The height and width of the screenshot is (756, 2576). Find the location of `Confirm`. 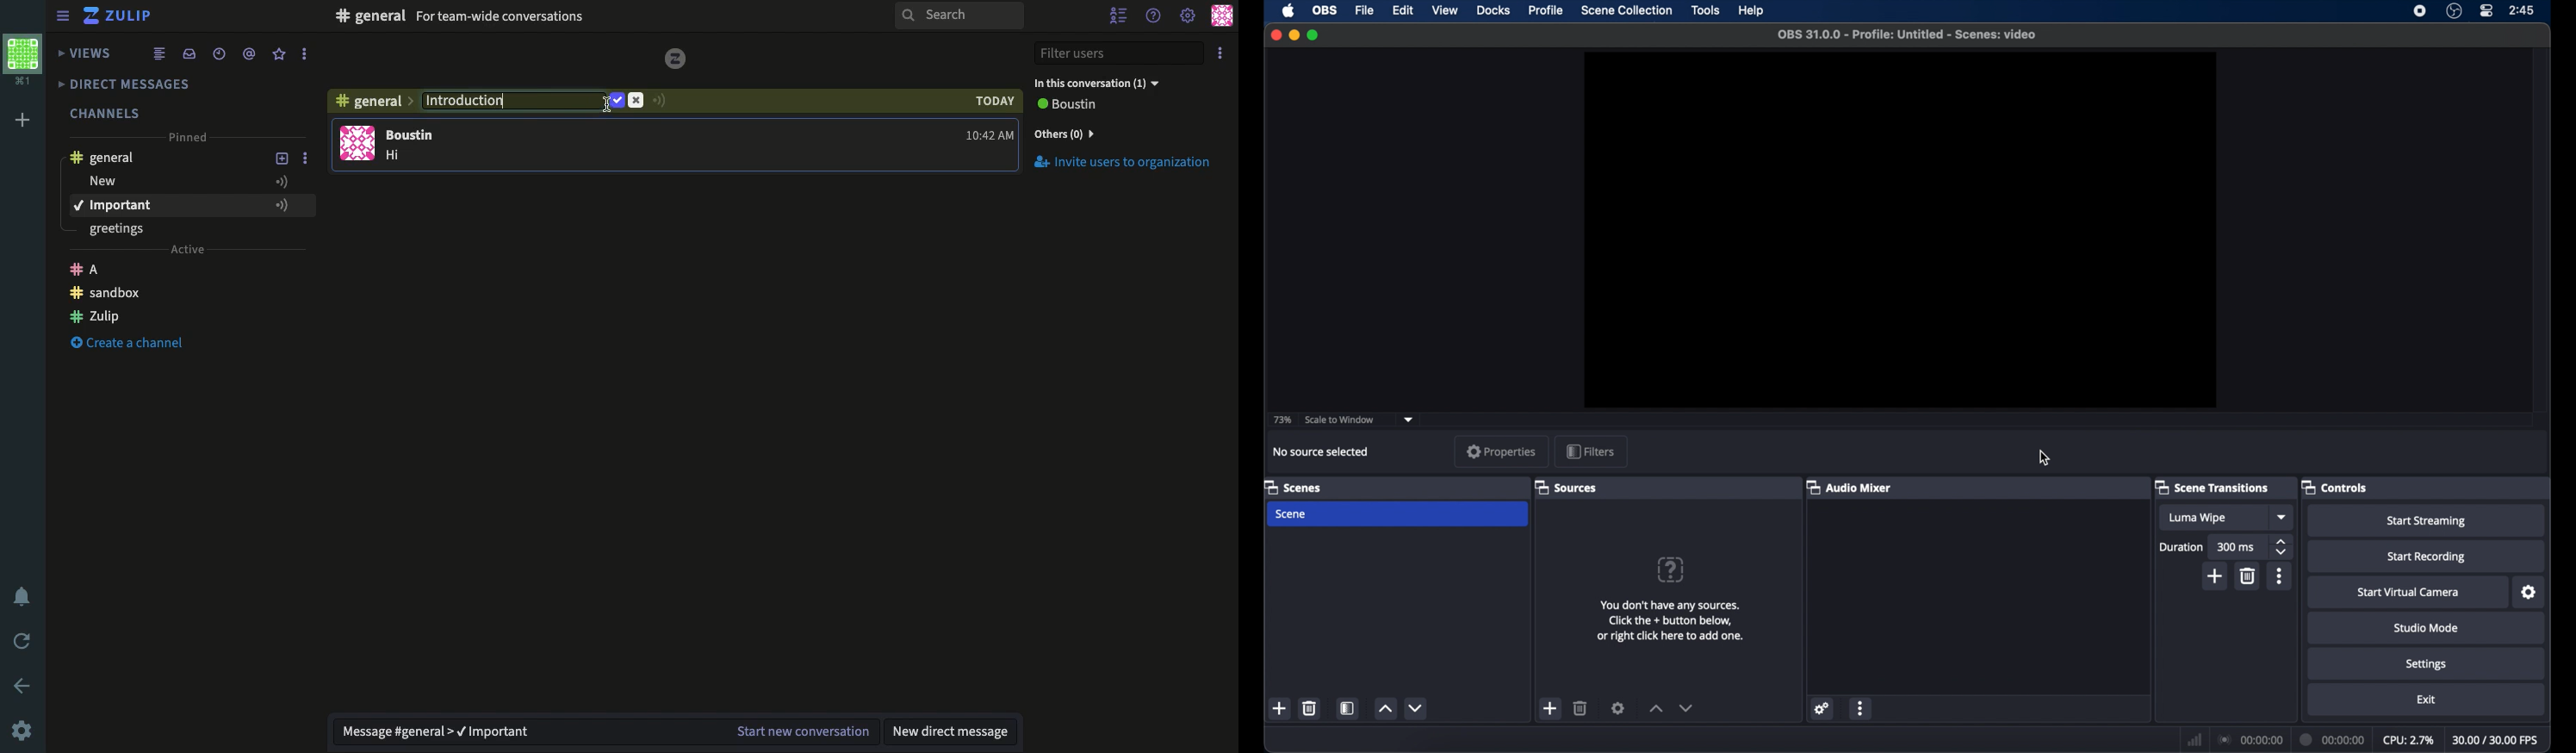

Confirm is located at coordinates (616, 100).